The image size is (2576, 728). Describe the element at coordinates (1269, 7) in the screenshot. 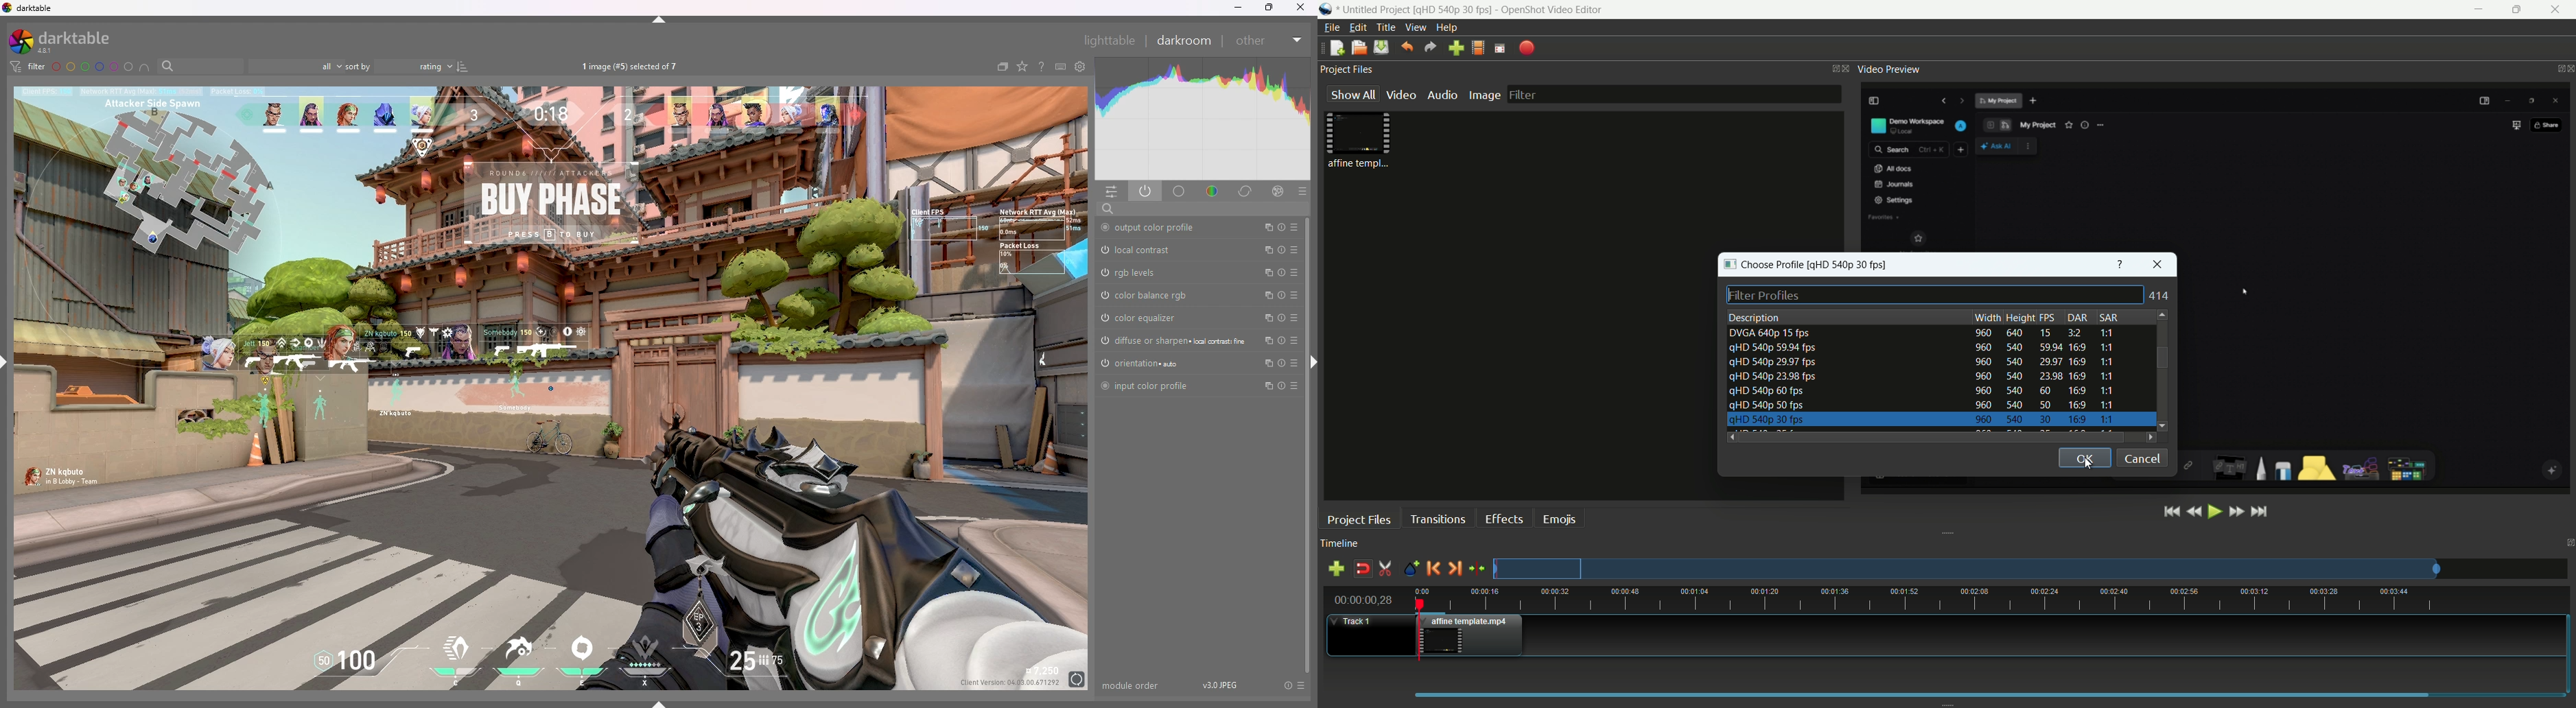

I see `resize` at that location.